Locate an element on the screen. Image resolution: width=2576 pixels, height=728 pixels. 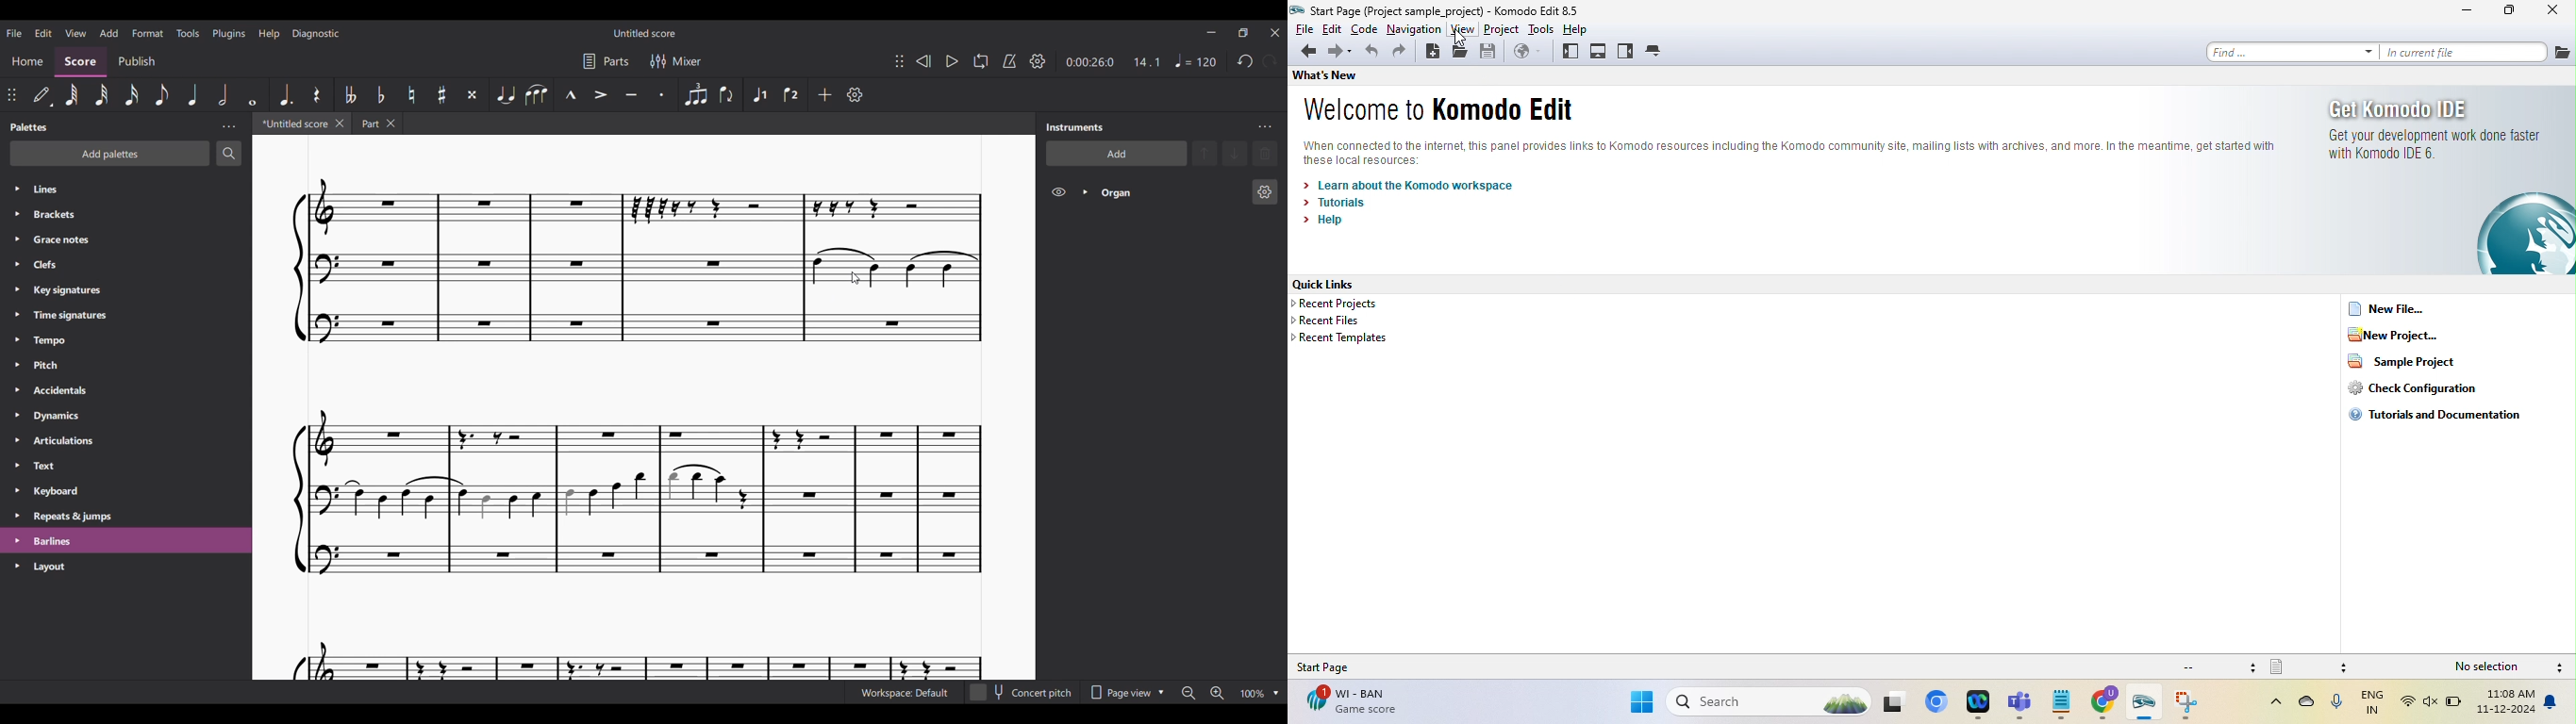
english is located at coordinates (2374, 703).